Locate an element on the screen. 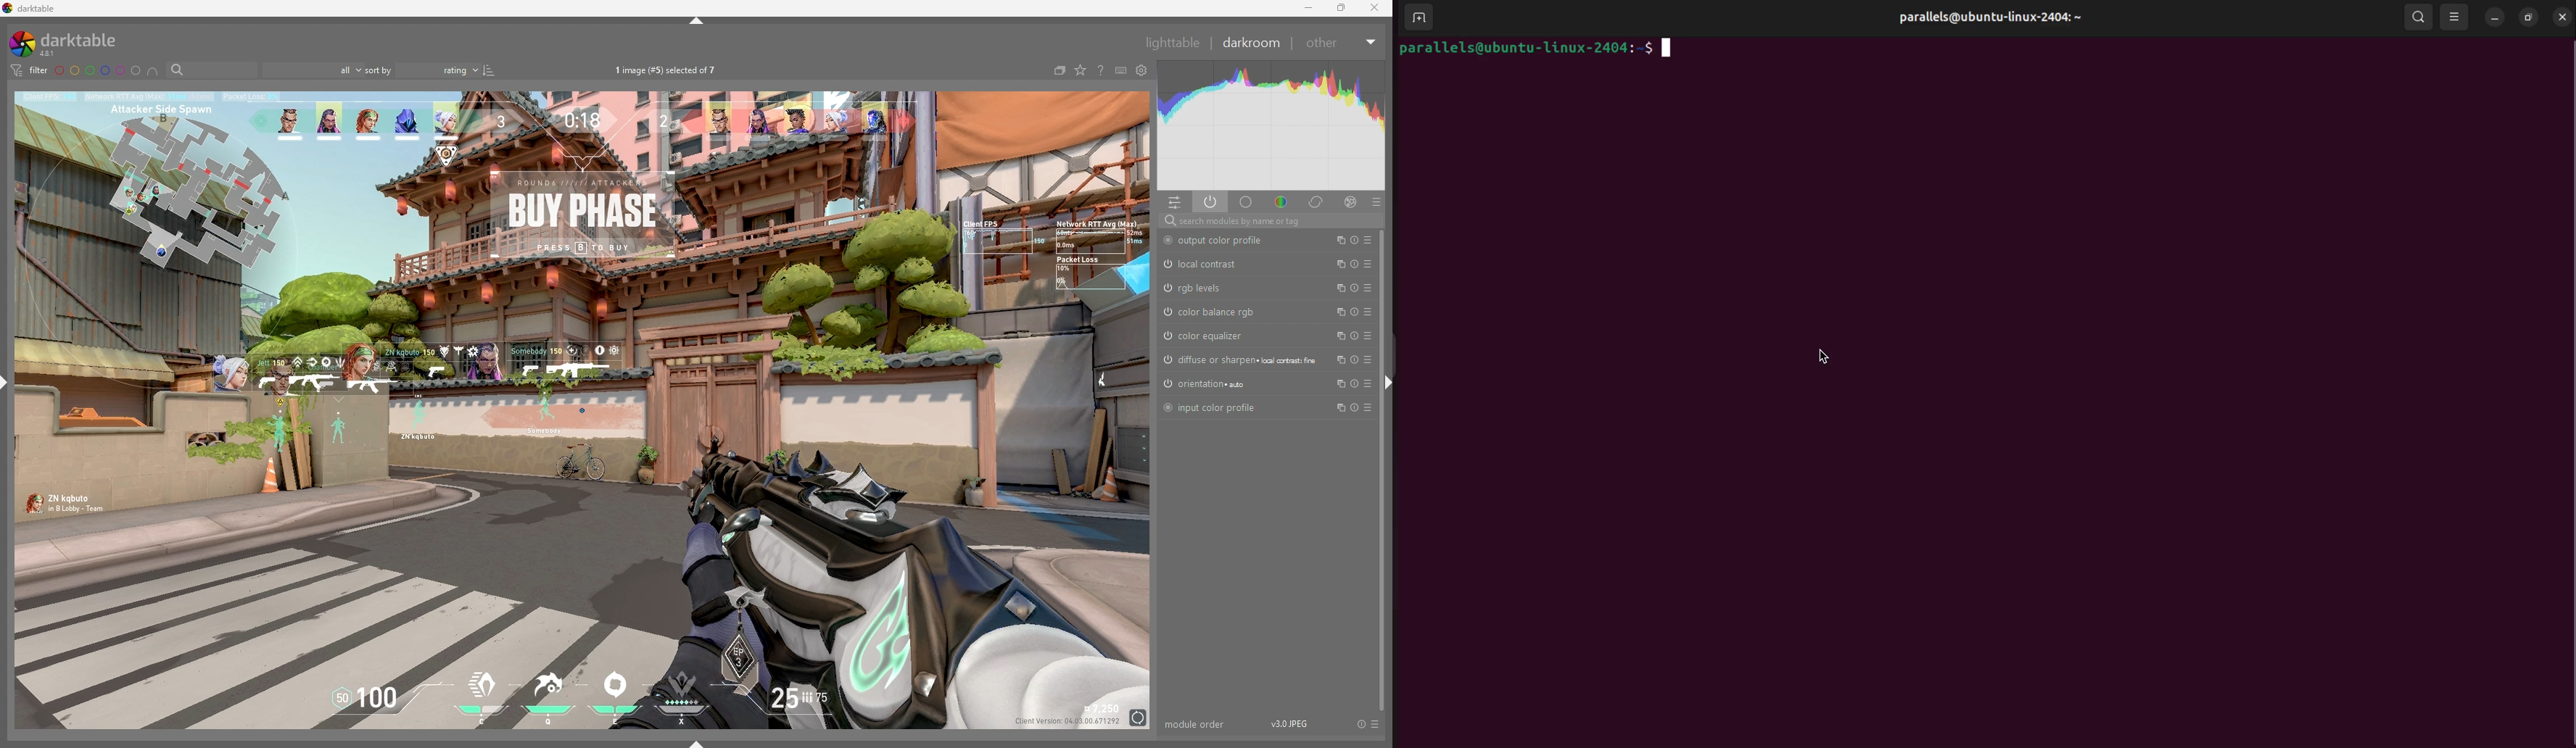 This screenshot has width=2576, height=756. filter by text is located at coordinates (211, 70).